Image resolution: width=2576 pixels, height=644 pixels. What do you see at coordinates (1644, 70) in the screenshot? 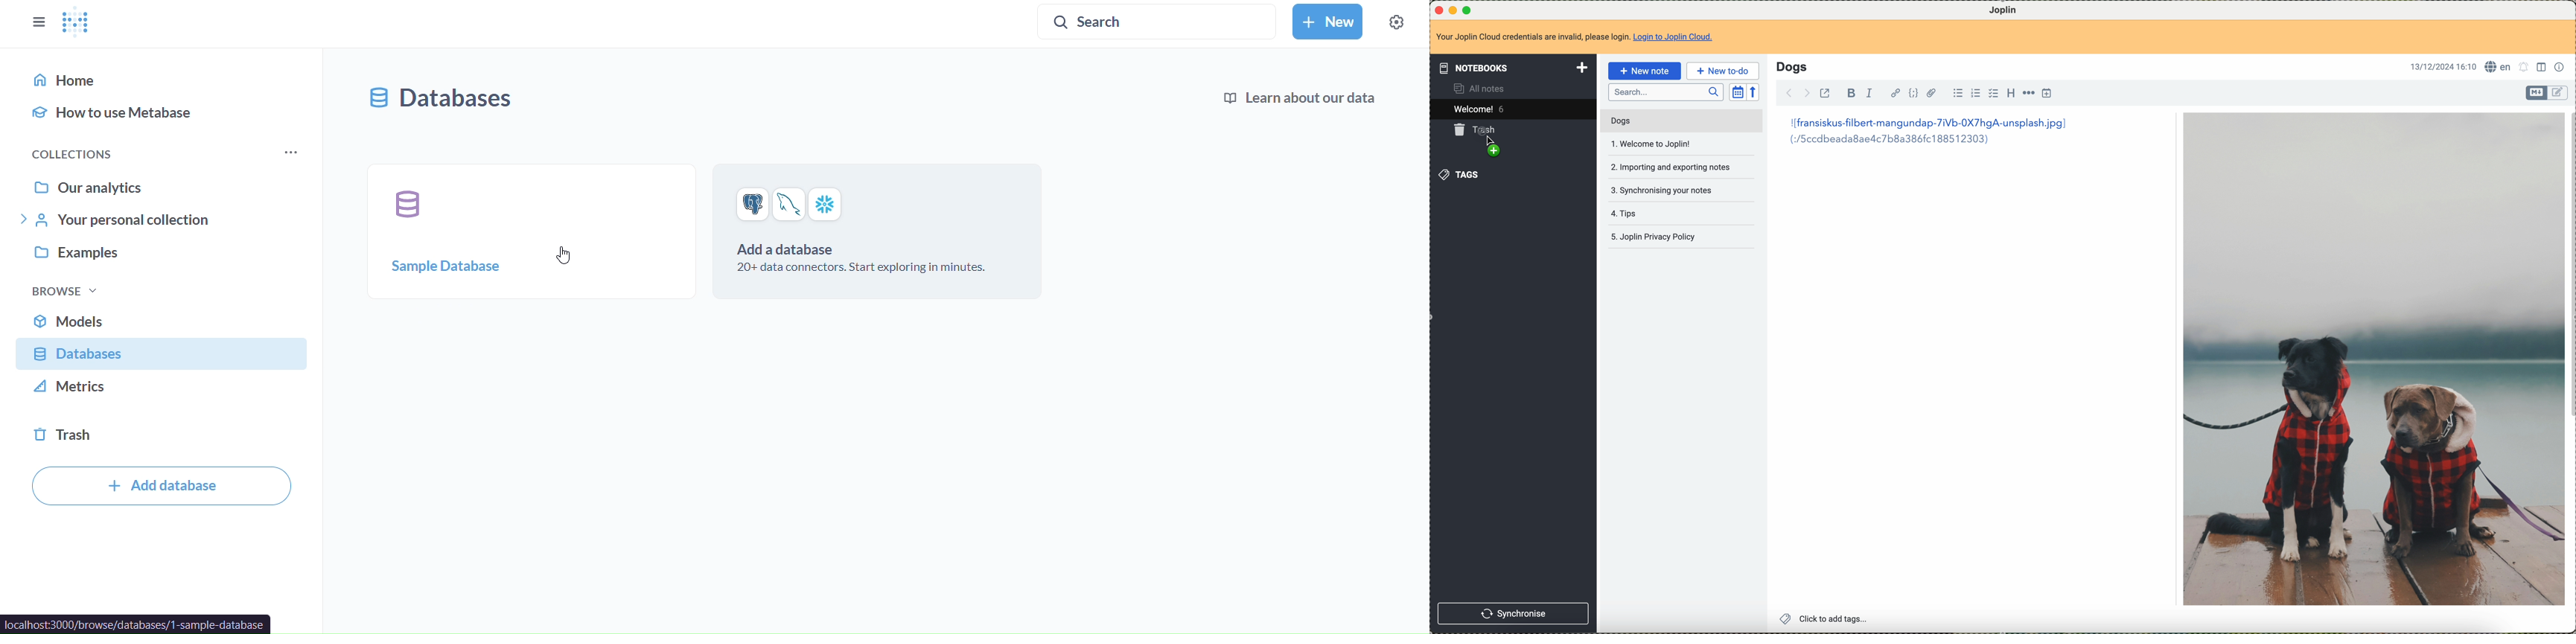
I see `new note` at bounding box center [1644, 70].